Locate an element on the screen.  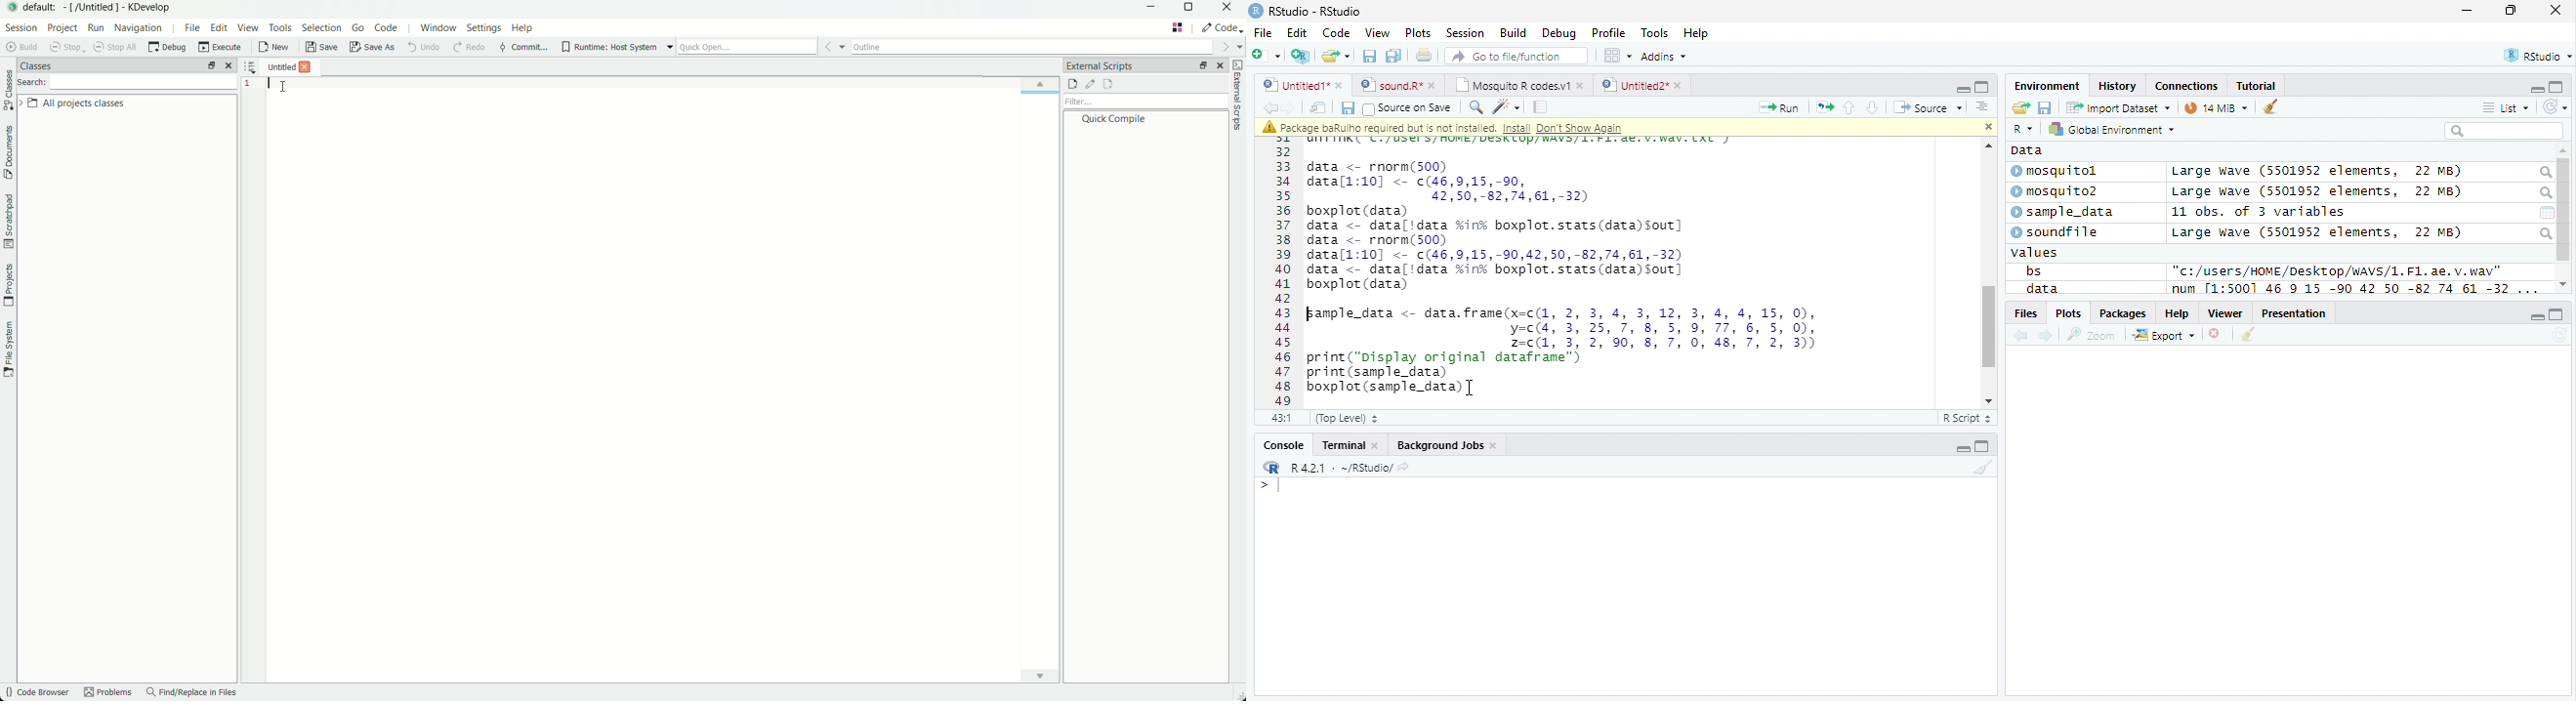
delete file is located at coordinates (2219, 334).